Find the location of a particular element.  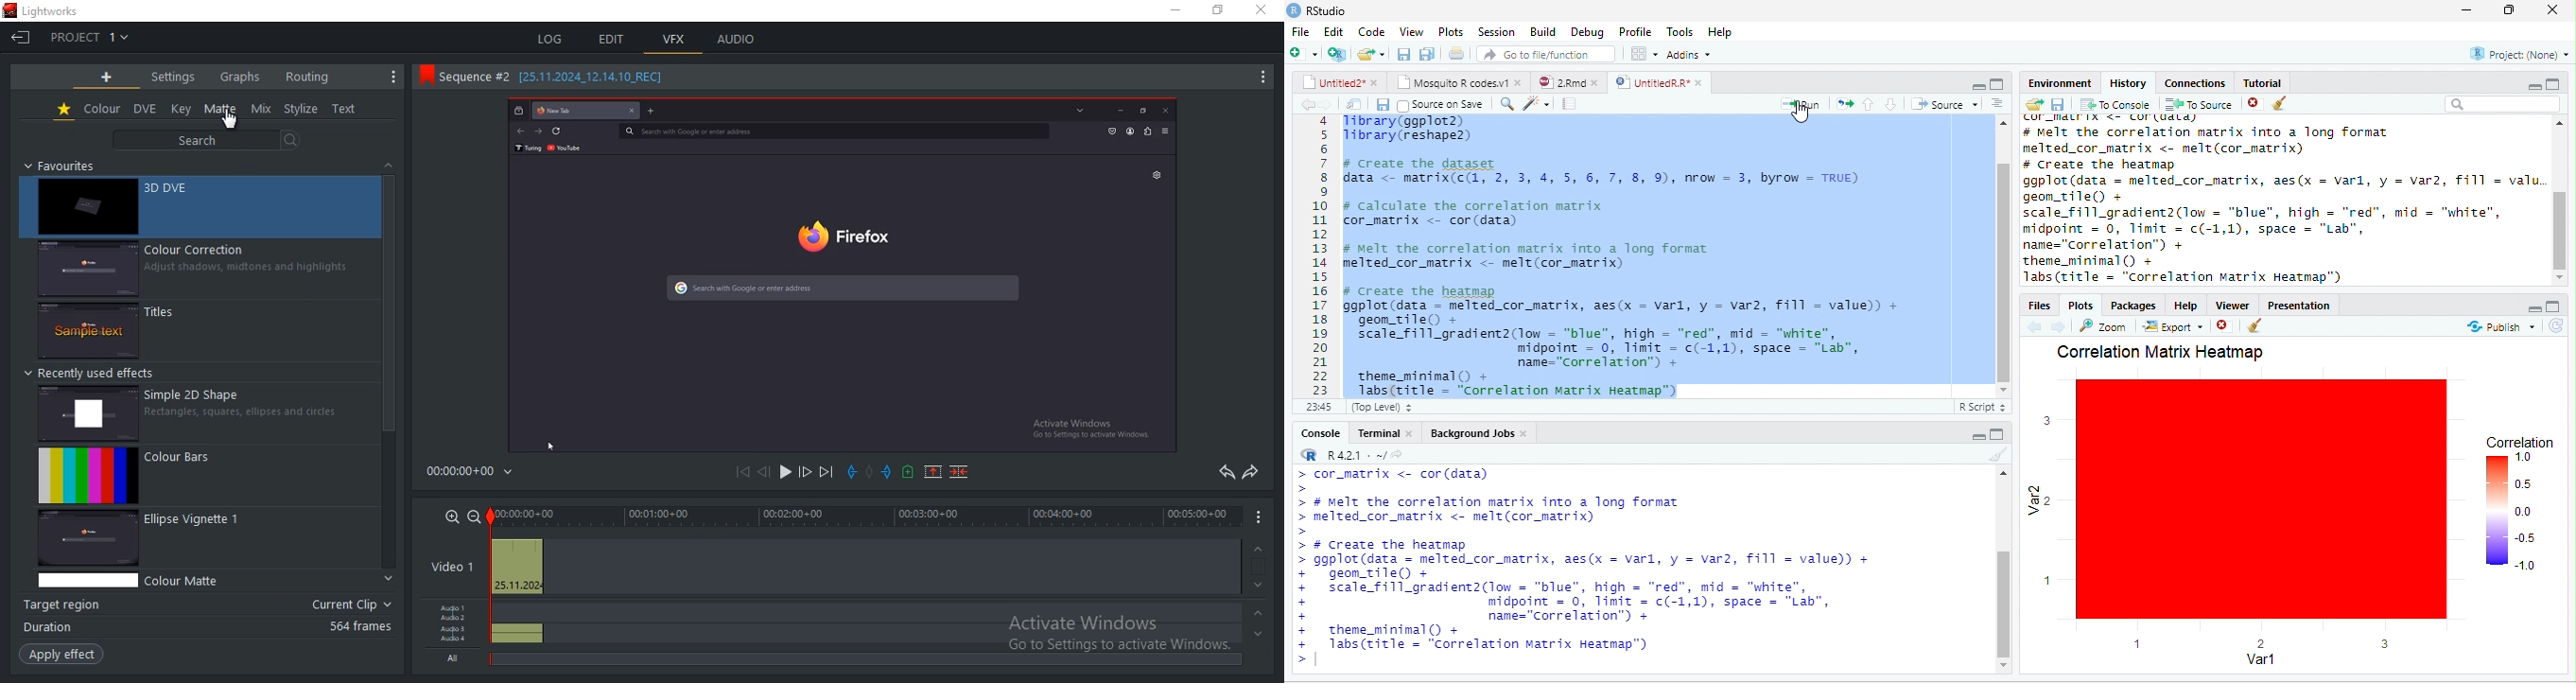

Melt the correlation matrix into a long format

elted_cor_matrix <- melt(cor_matrix)

Create the heatmap

gplot(data = melted_cor_matrix, aes(x = varl, y = var2, fill = valu
eon_tileQ +

cale_fill_gradient2(low = "blue", high = "red", mid = "white",
idpoint = 0, limit = c(-1,1), space = "Lab",

ame="Correlation”) +

hene_minimal() +

abs(title = "Correlation Matrix Heatmap™) is located at coordinates (2281, 200).